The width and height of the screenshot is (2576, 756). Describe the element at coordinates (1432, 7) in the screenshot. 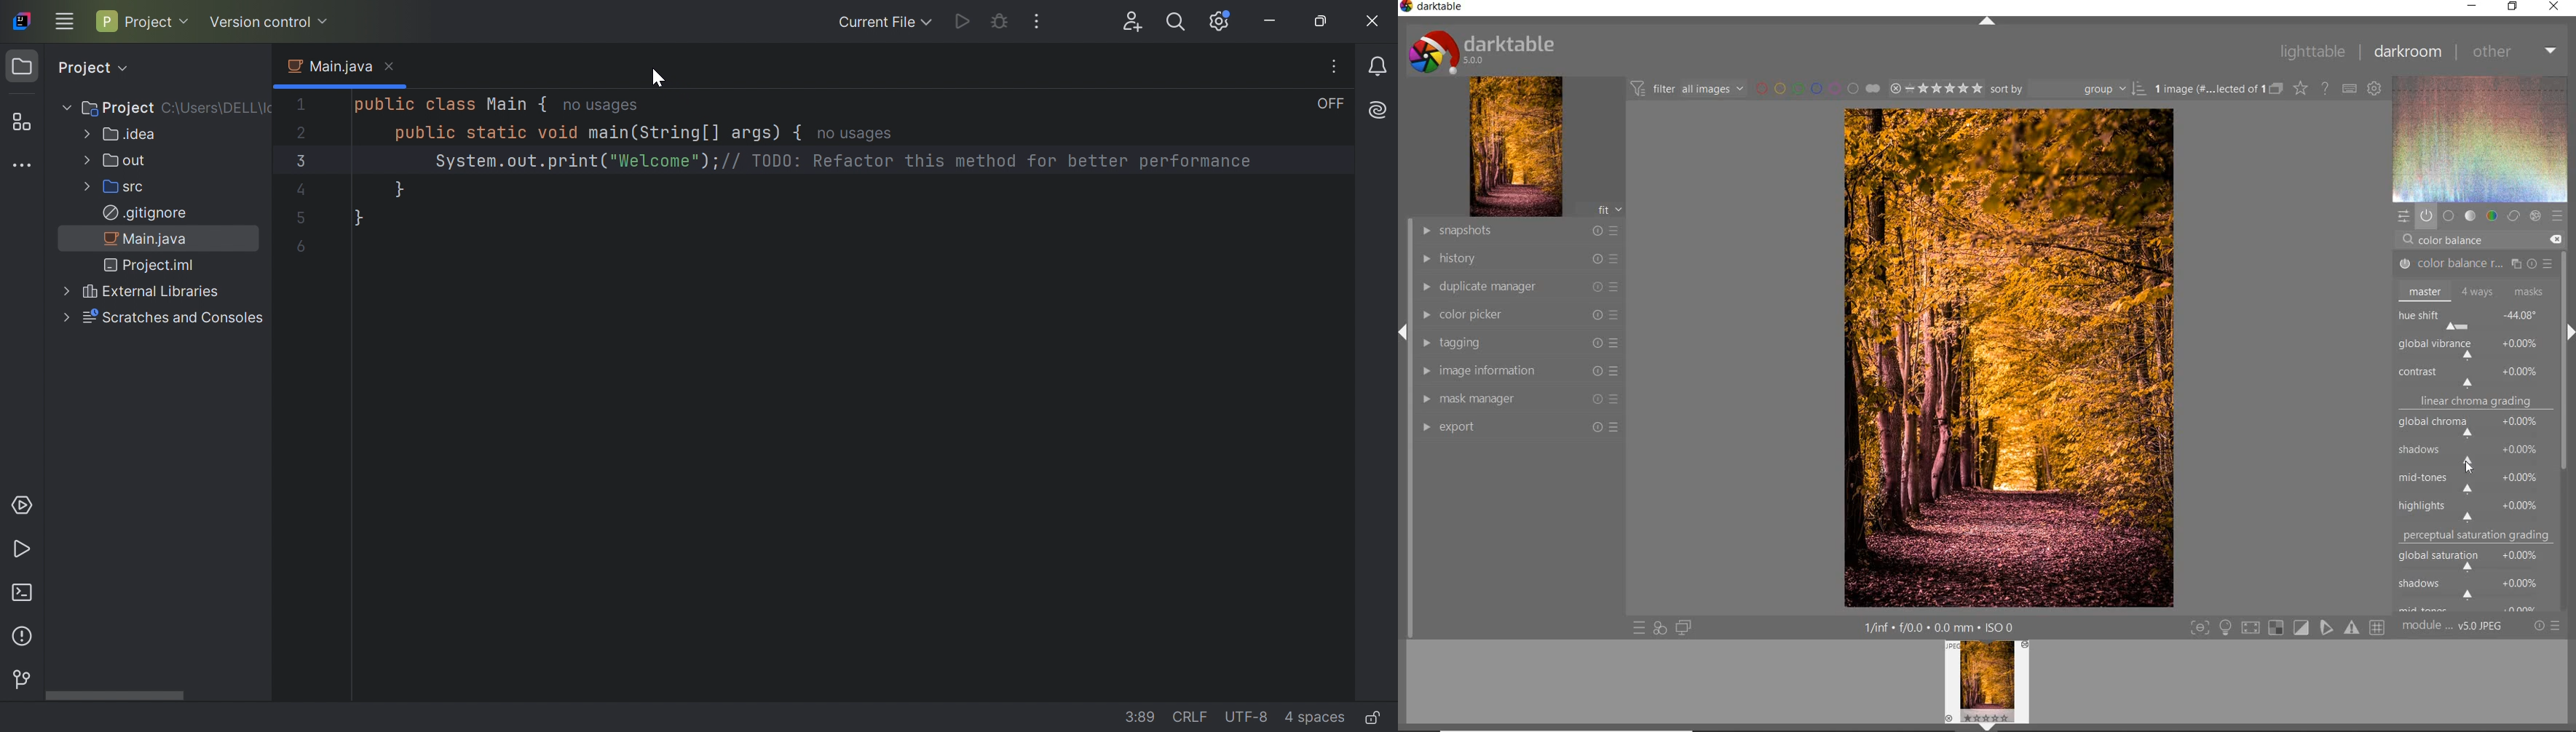

I see `system name` at that location.